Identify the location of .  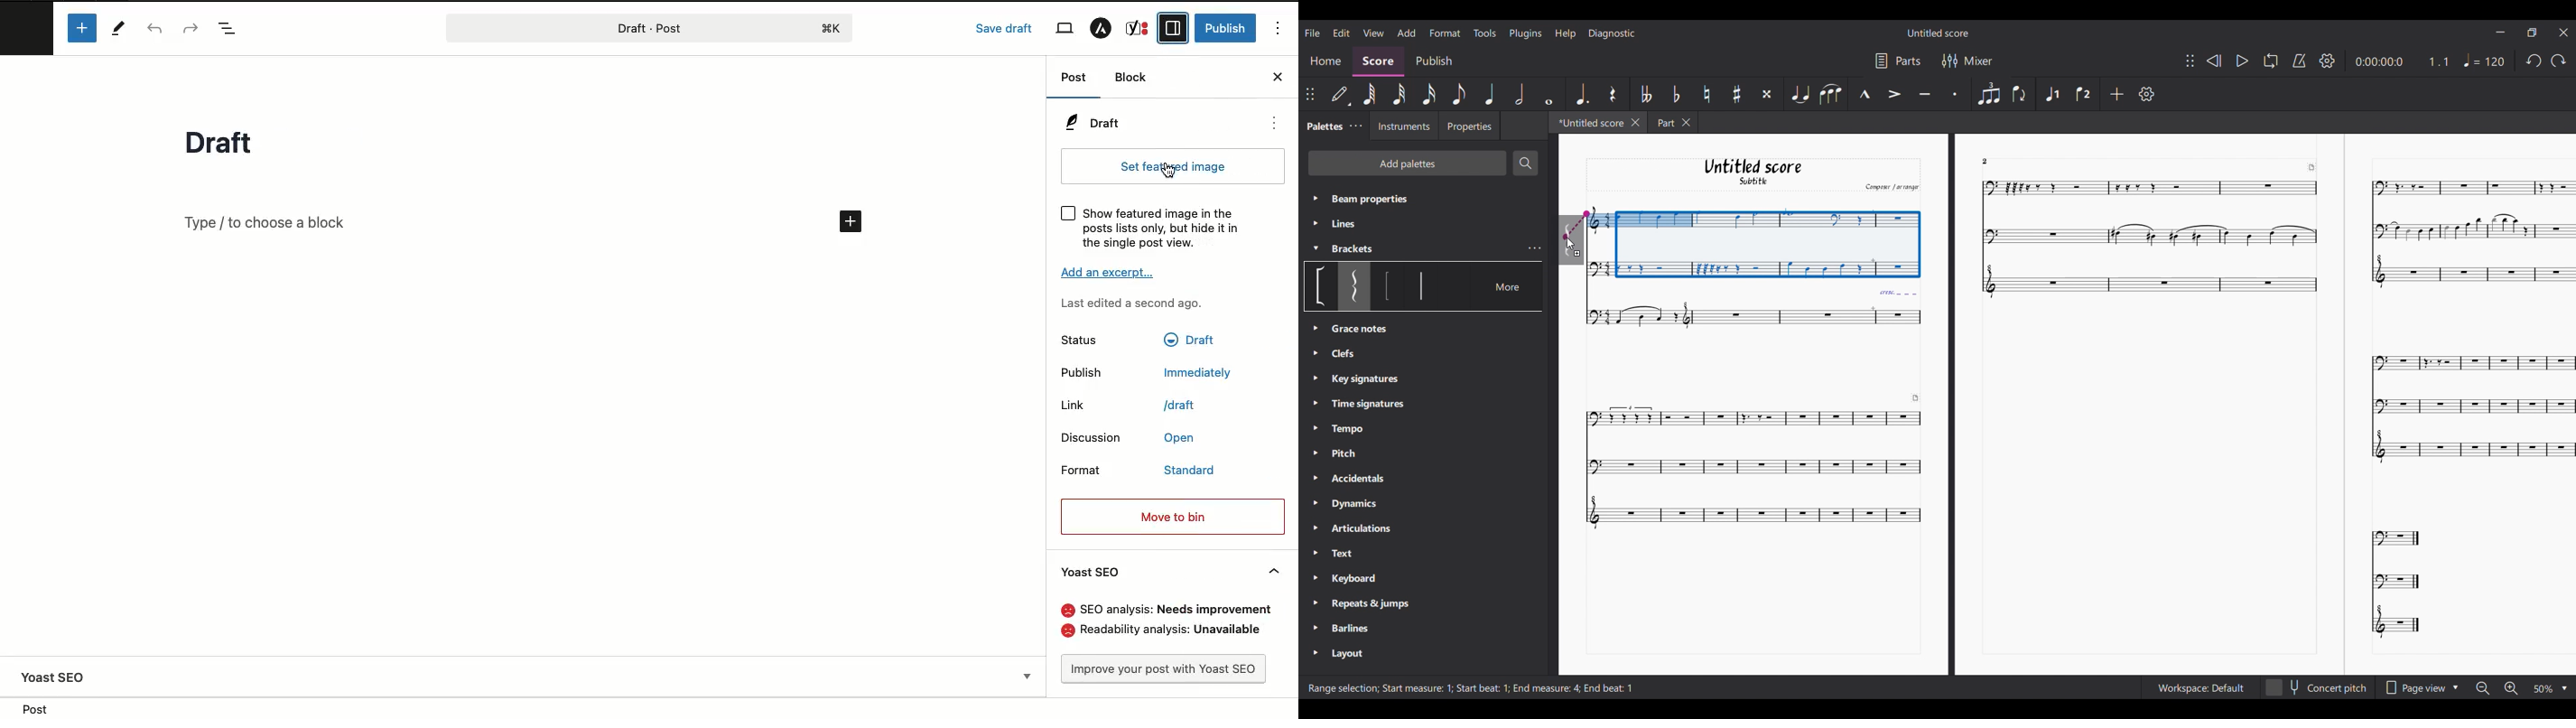
(1310, 221).